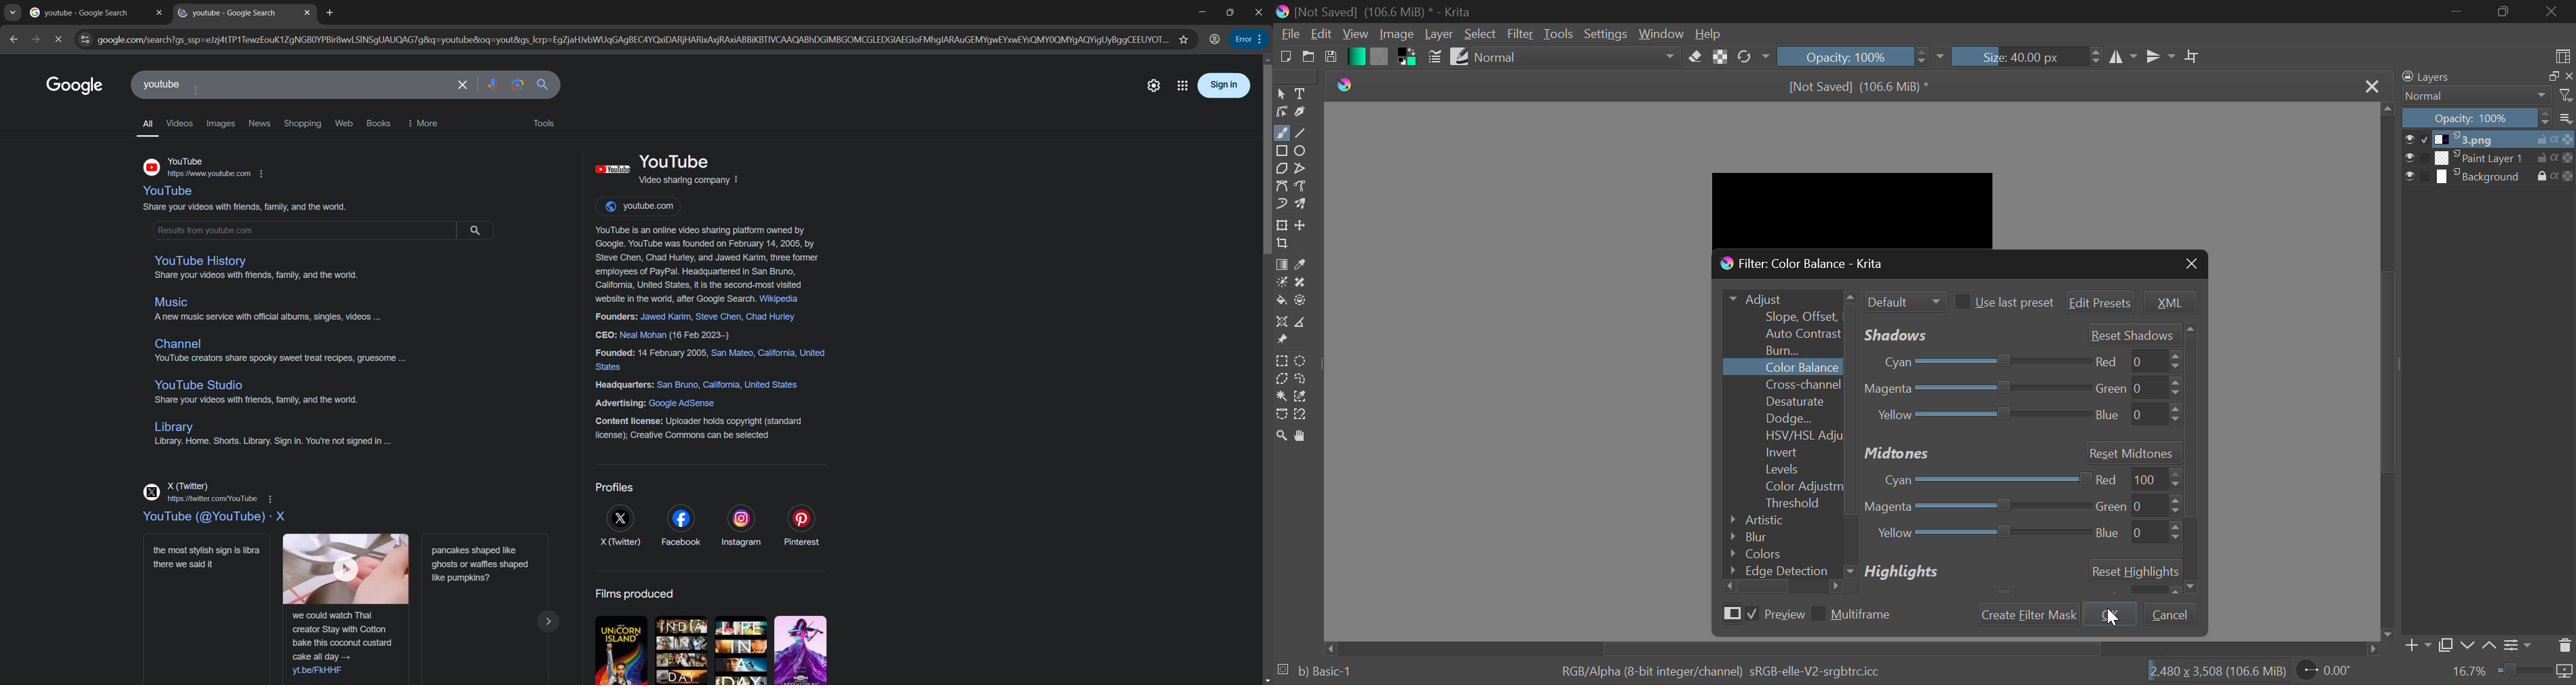  Describe the element at coordinates (1783, 385) in the screenshot. I see `Cross-channel` at that location.